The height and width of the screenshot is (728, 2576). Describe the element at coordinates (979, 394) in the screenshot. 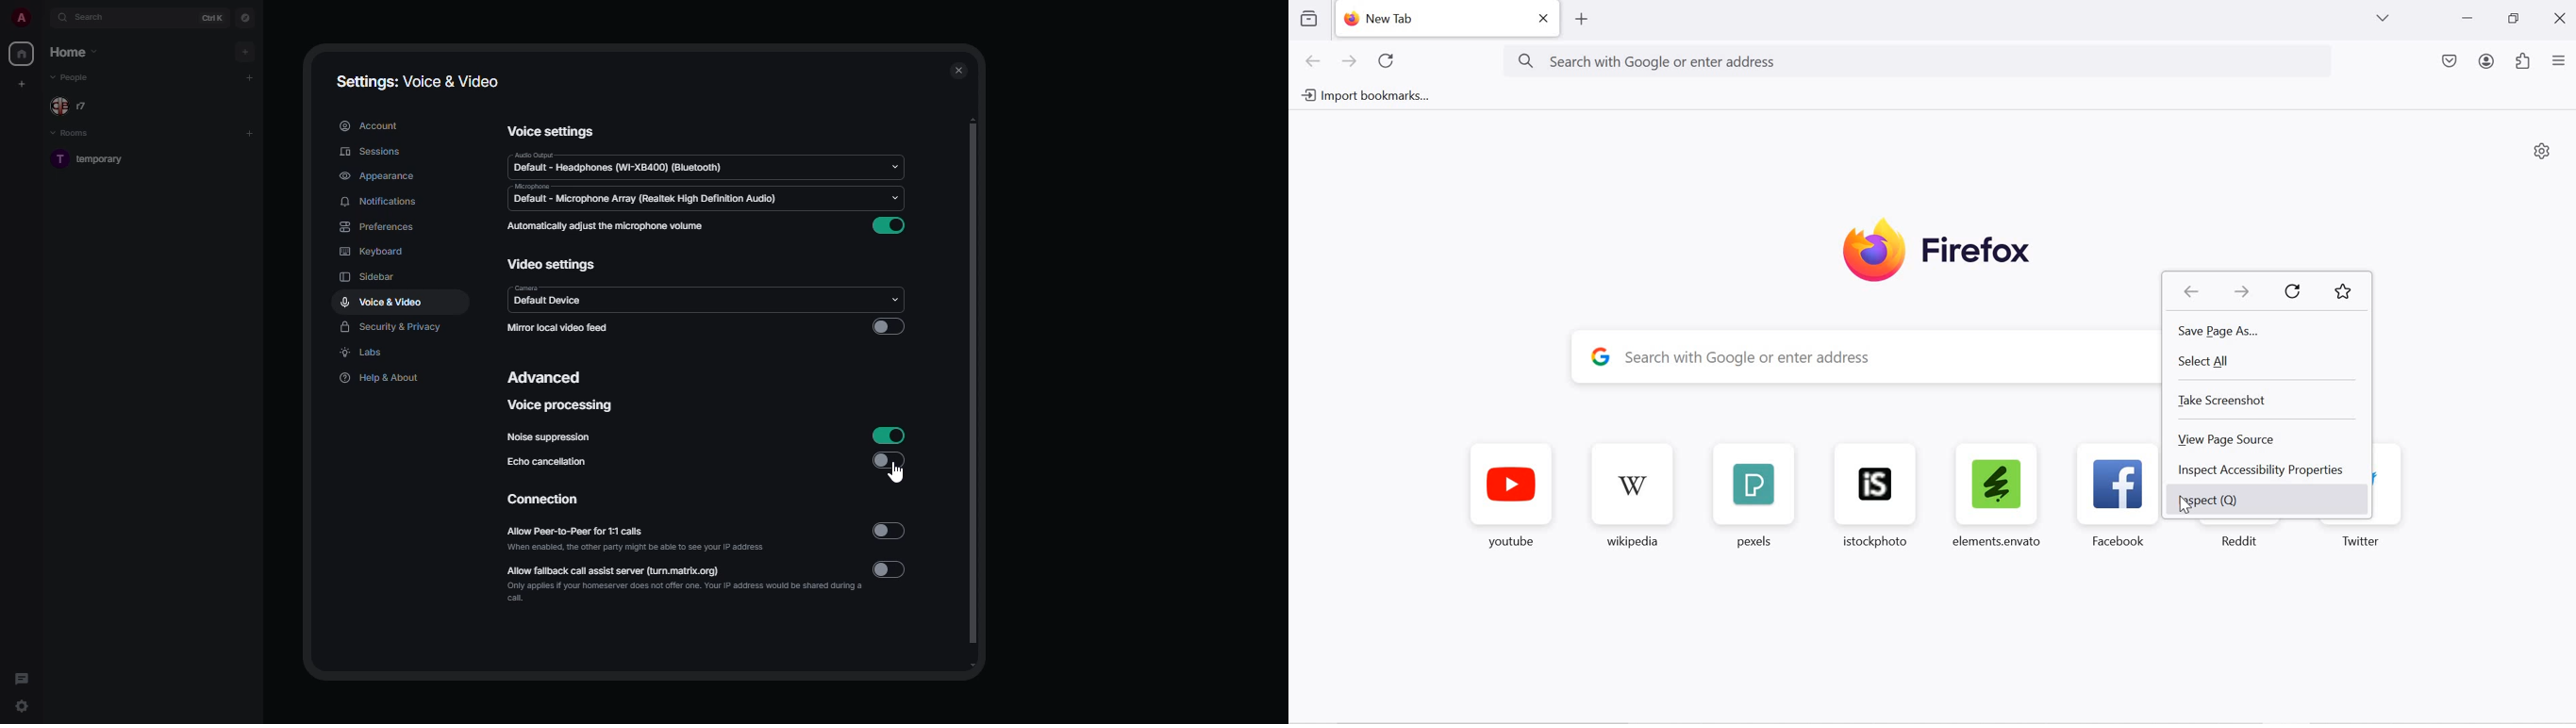

I see `scroll bar` at that location.